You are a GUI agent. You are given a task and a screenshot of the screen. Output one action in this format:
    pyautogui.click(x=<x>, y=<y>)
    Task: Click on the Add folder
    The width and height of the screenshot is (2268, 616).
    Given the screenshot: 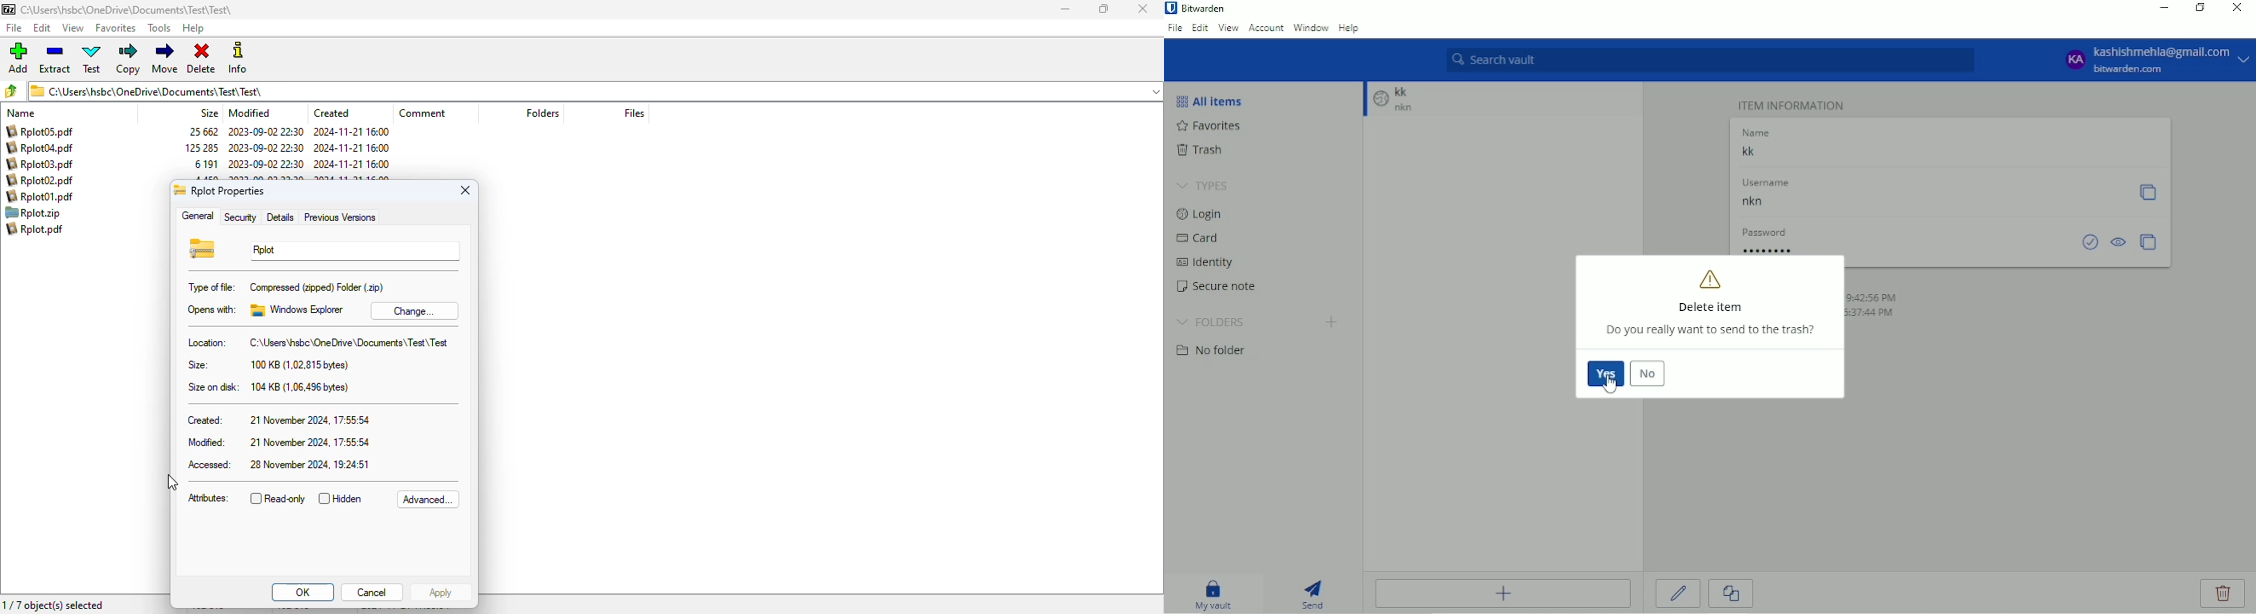 What is the action you would take?
    pyautogui.click(x=1331, y=322)
    